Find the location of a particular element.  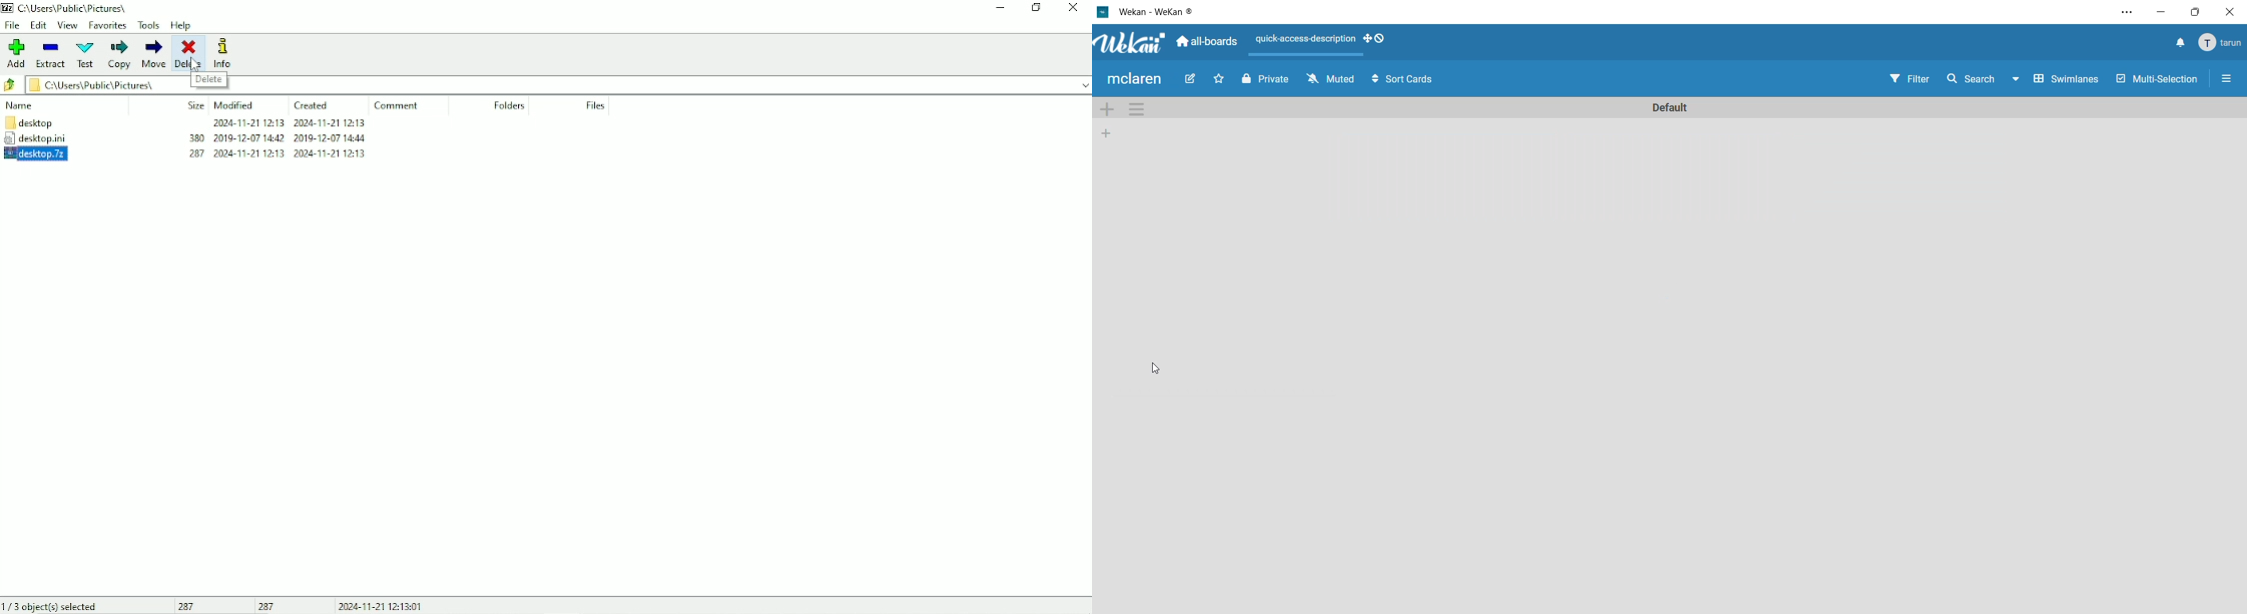

Extract is located at coordinates (52, 55).